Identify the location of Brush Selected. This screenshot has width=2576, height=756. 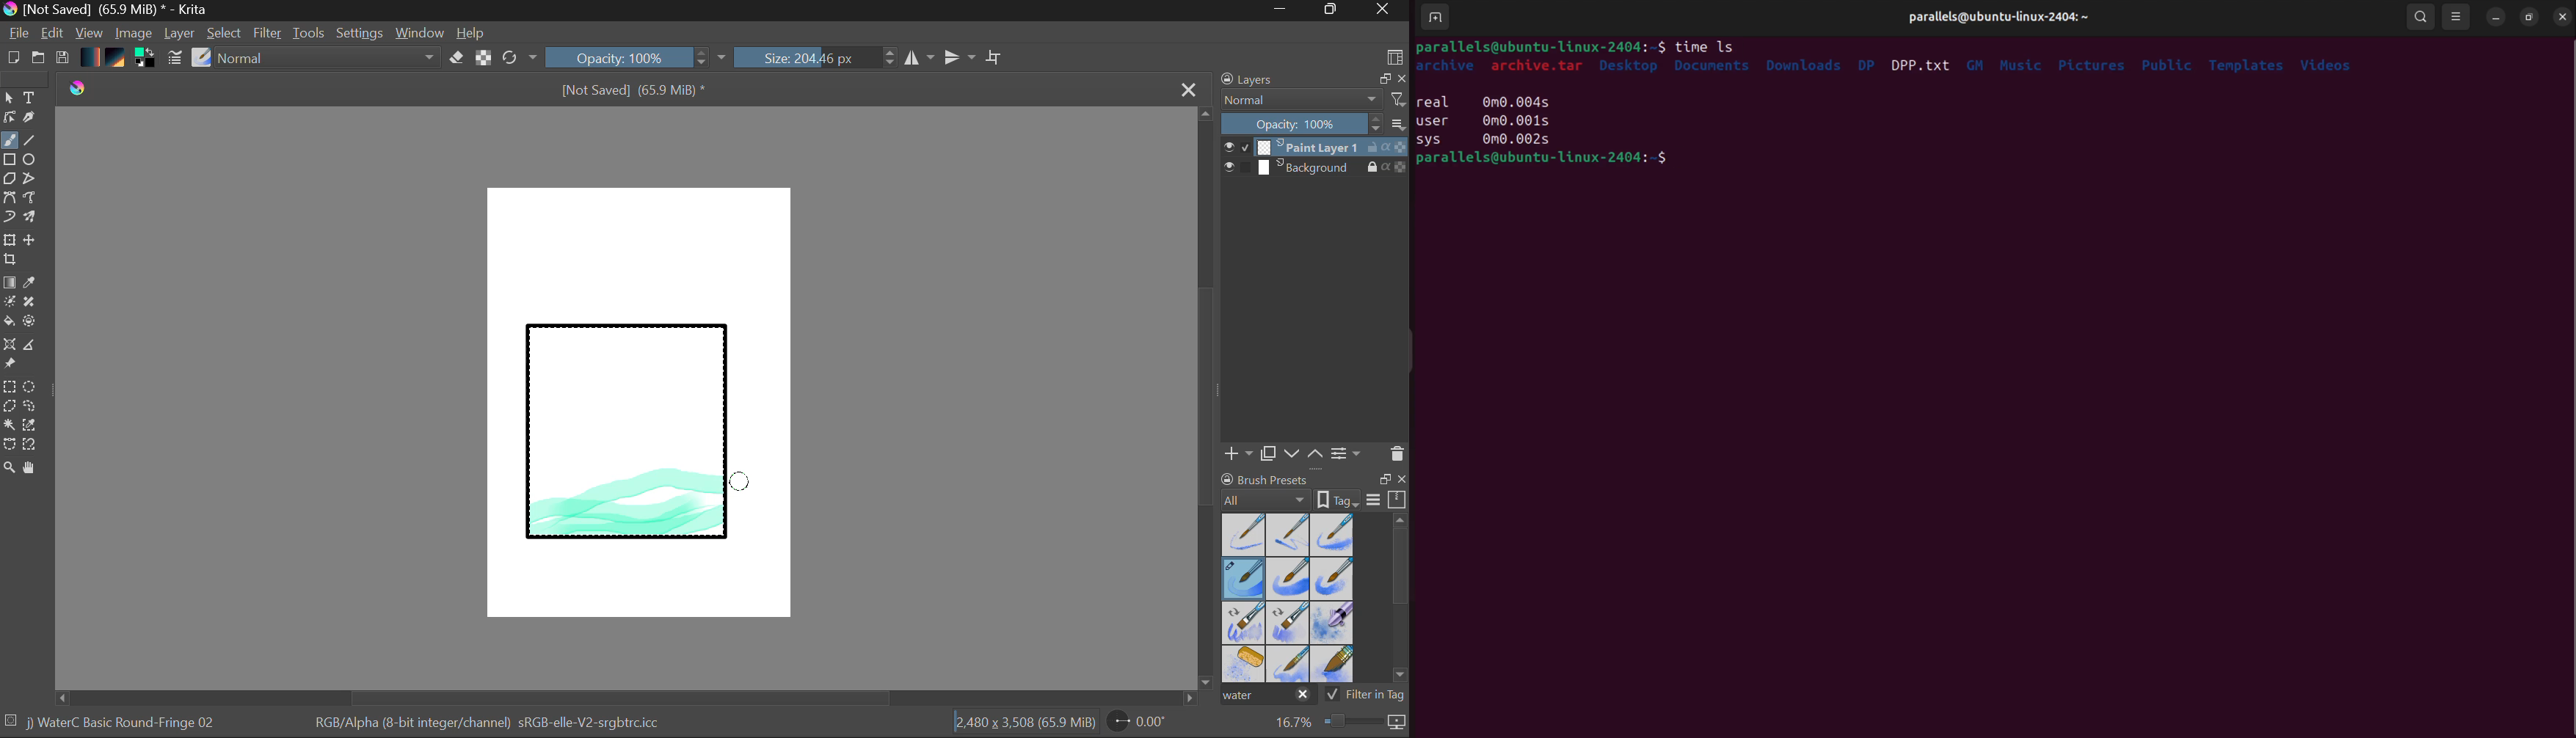
(123, 724).